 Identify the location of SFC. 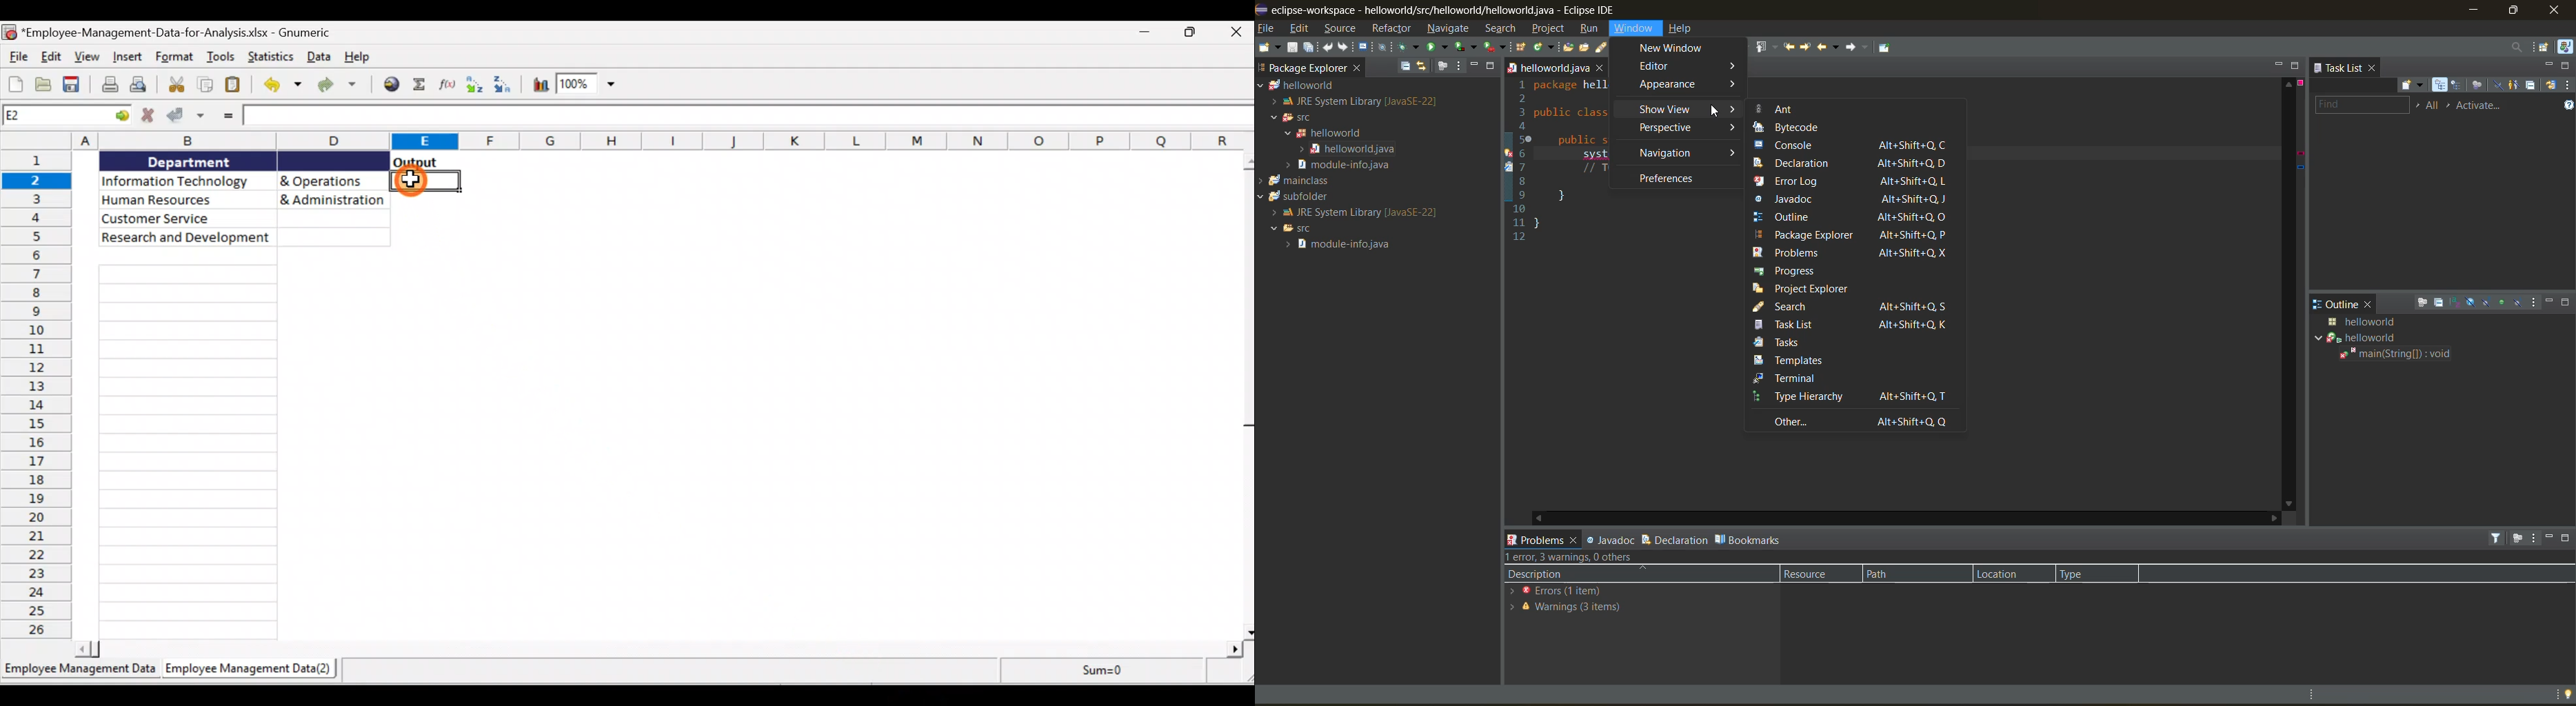
(1296, 116).